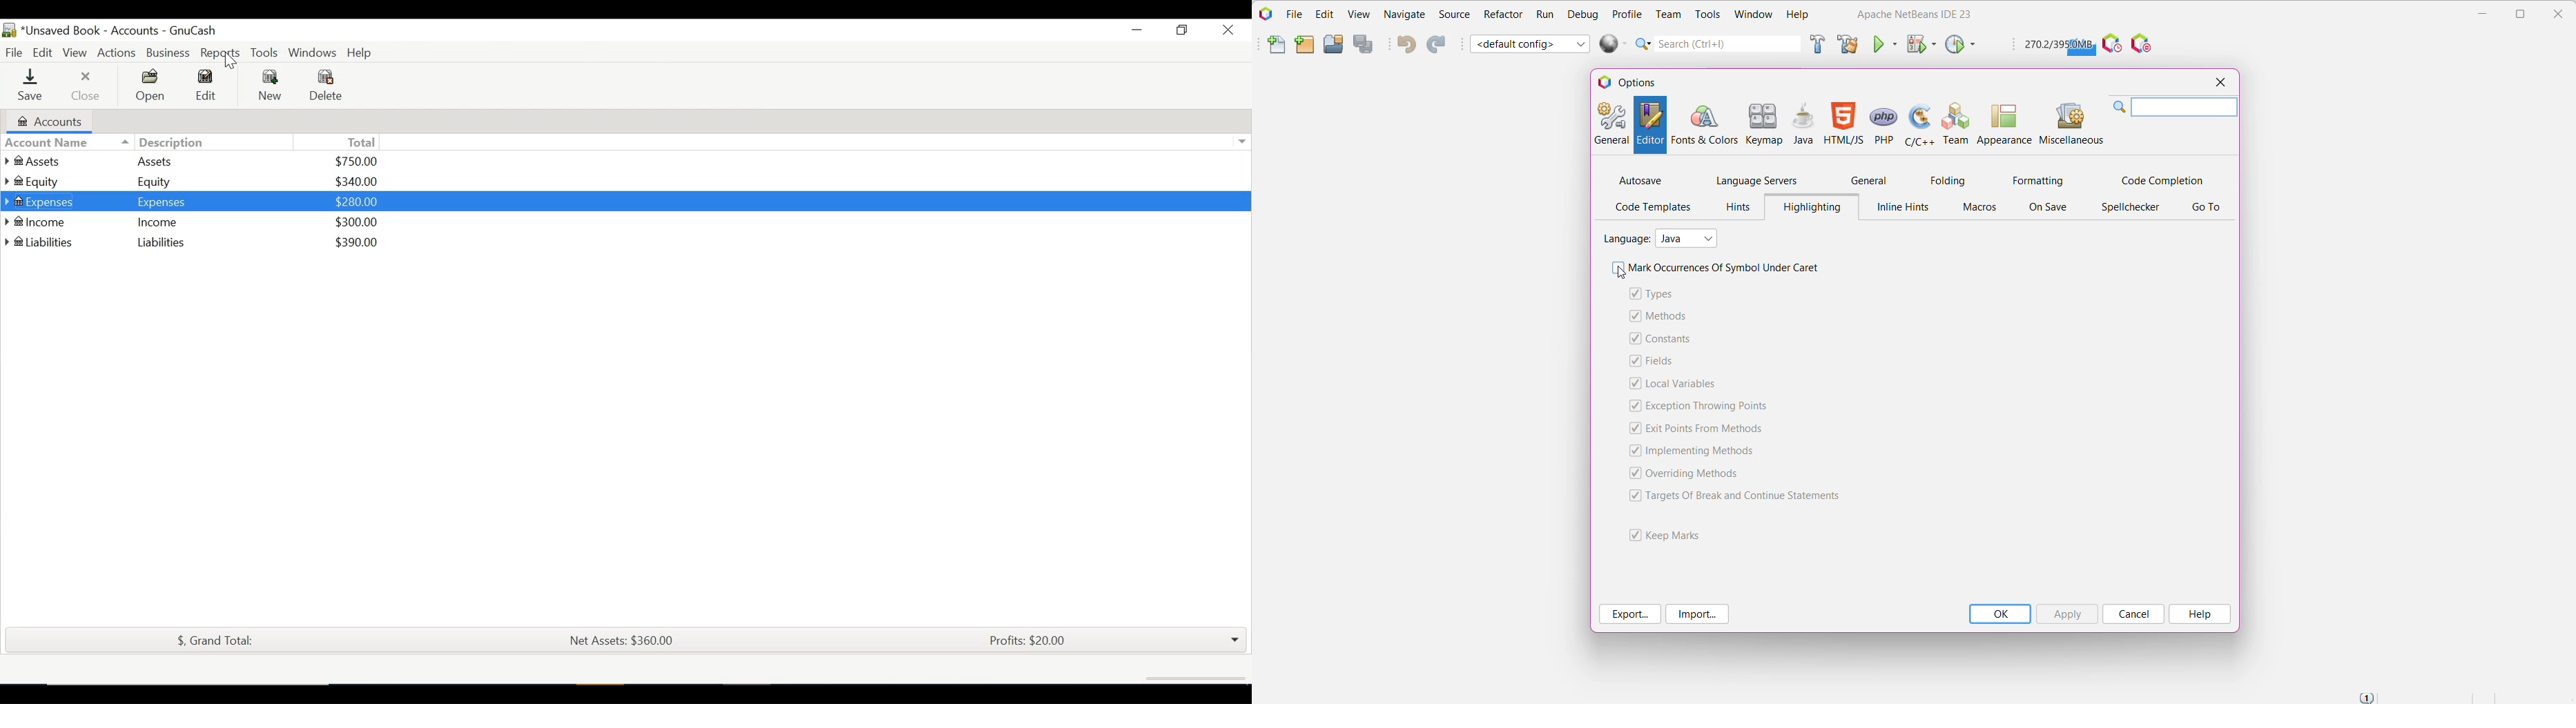 The height and width of the screenshot is (728, 2576). I want to click on Run Project, so click(1885, 43).